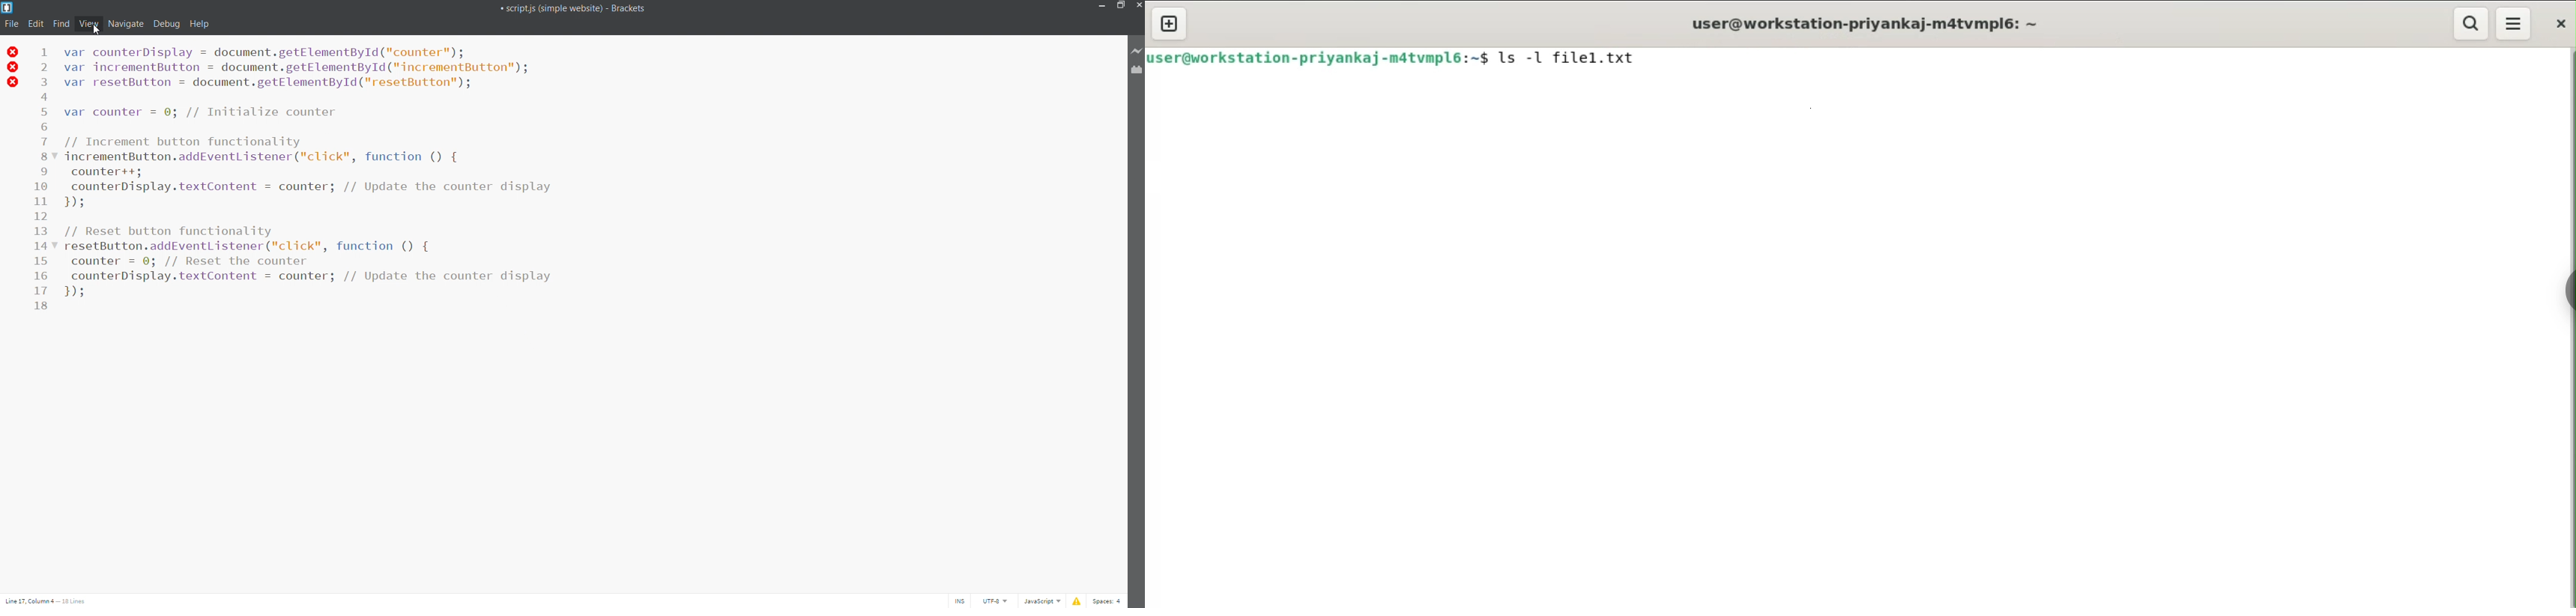  What do you see at coordinates (1137, 51) in the screenshot?
I see `live preview` at bounding box center [1137, 51].